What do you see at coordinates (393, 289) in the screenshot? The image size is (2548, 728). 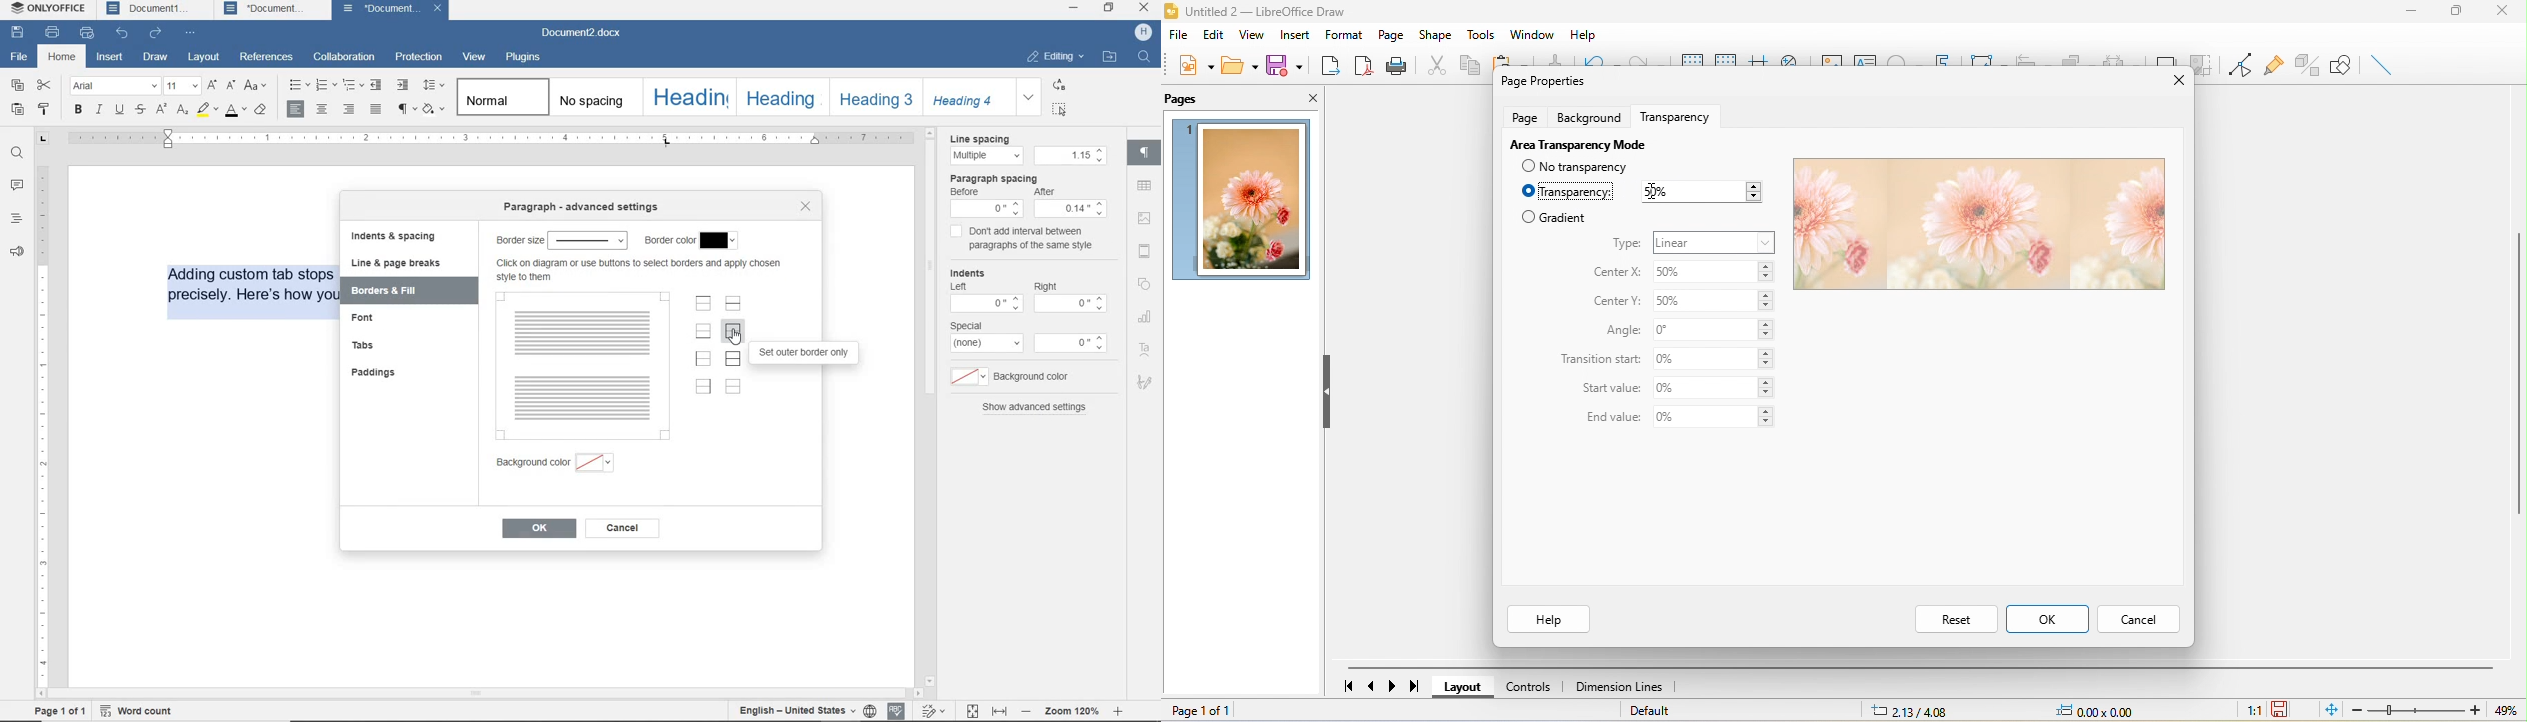 I see `borders & fill` at bounding box center [393, 289].